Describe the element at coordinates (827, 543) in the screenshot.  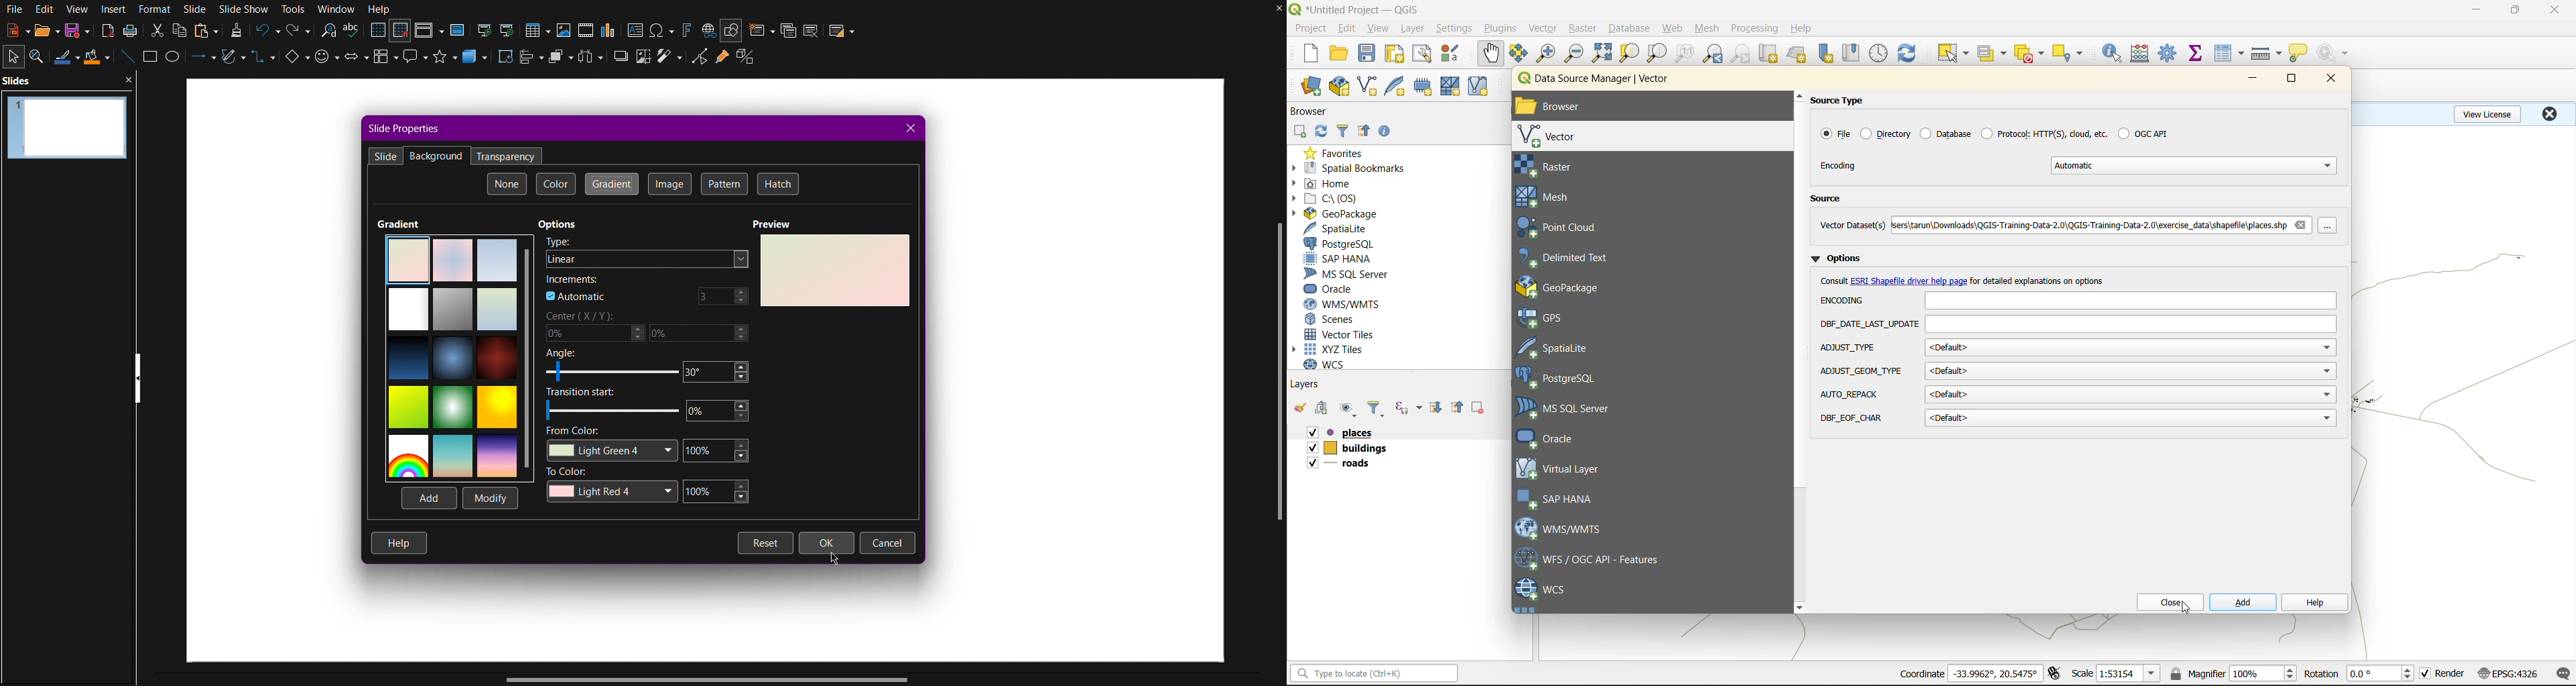
I see `OK` at that location.